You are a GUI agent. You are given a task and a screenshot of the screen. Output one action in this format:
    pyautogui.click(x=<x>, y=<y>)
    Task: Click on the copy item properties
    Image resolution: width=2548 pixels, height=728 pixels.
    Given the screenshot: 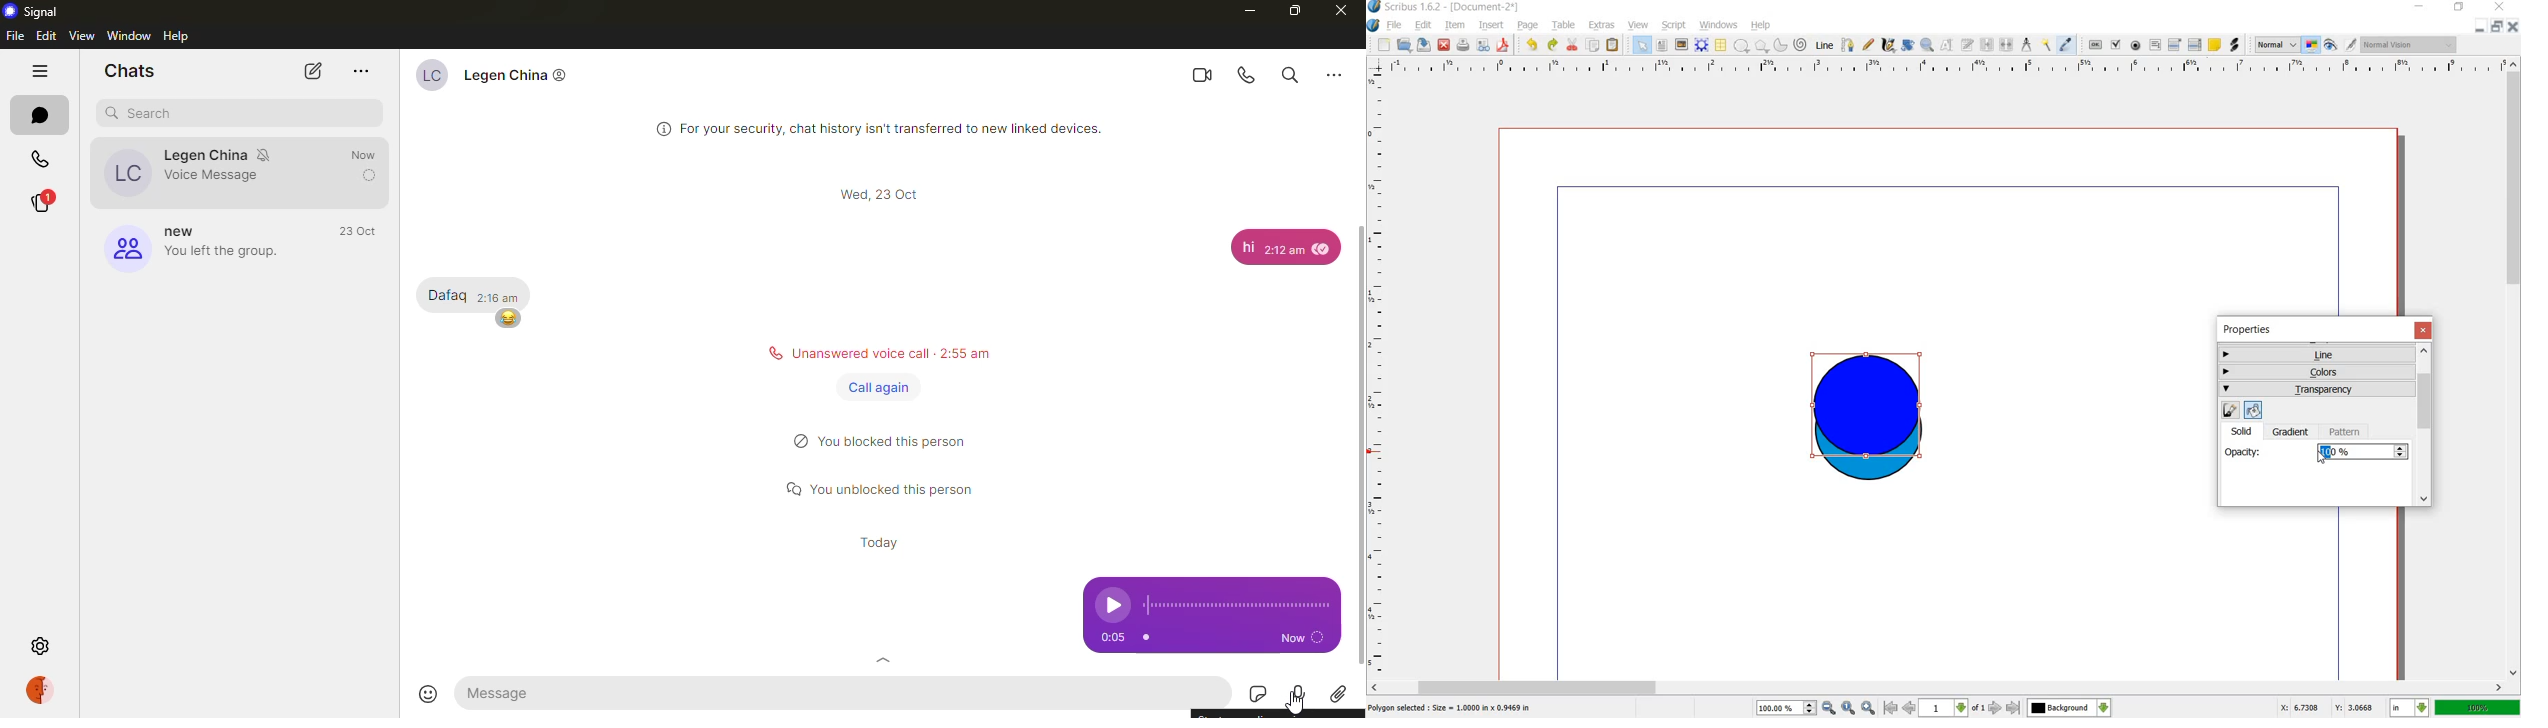 What is the action you would take?
    pyautogui.click(x=2047, y=46)
    